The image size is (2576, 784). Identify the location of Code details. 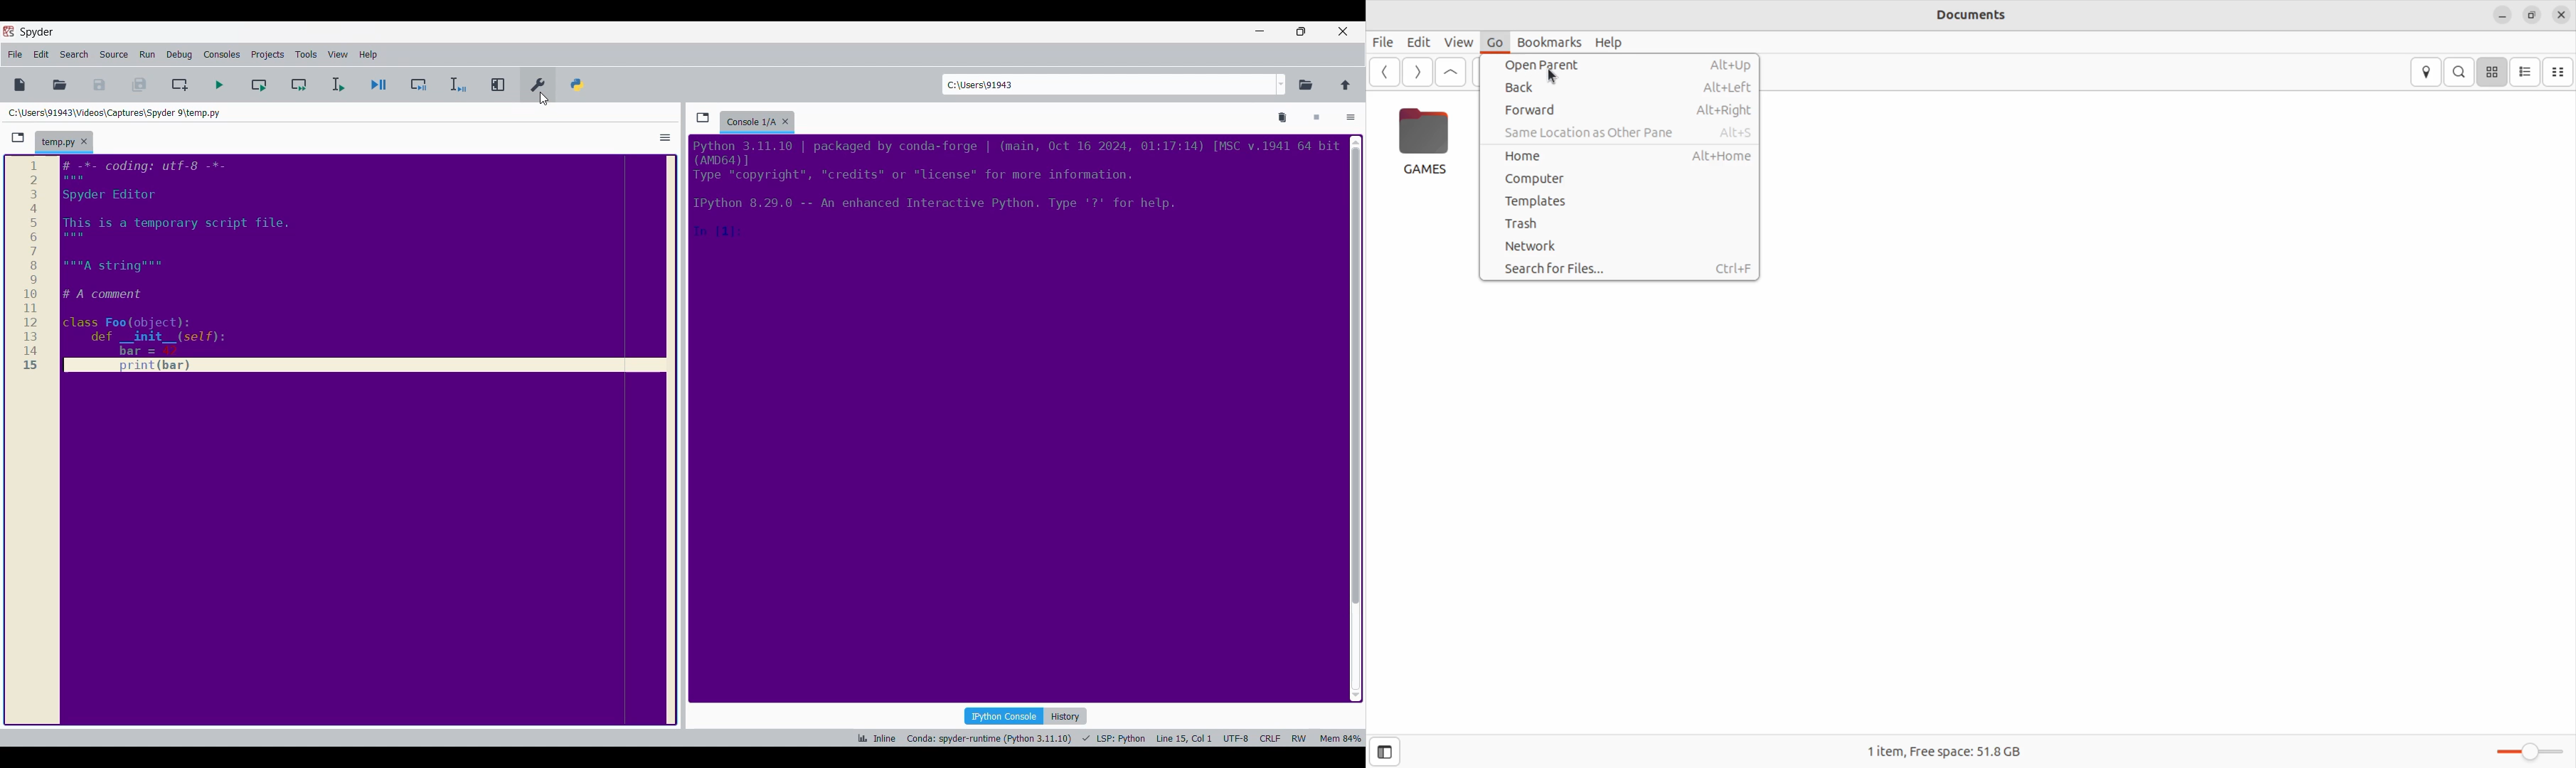
(1017, 189).